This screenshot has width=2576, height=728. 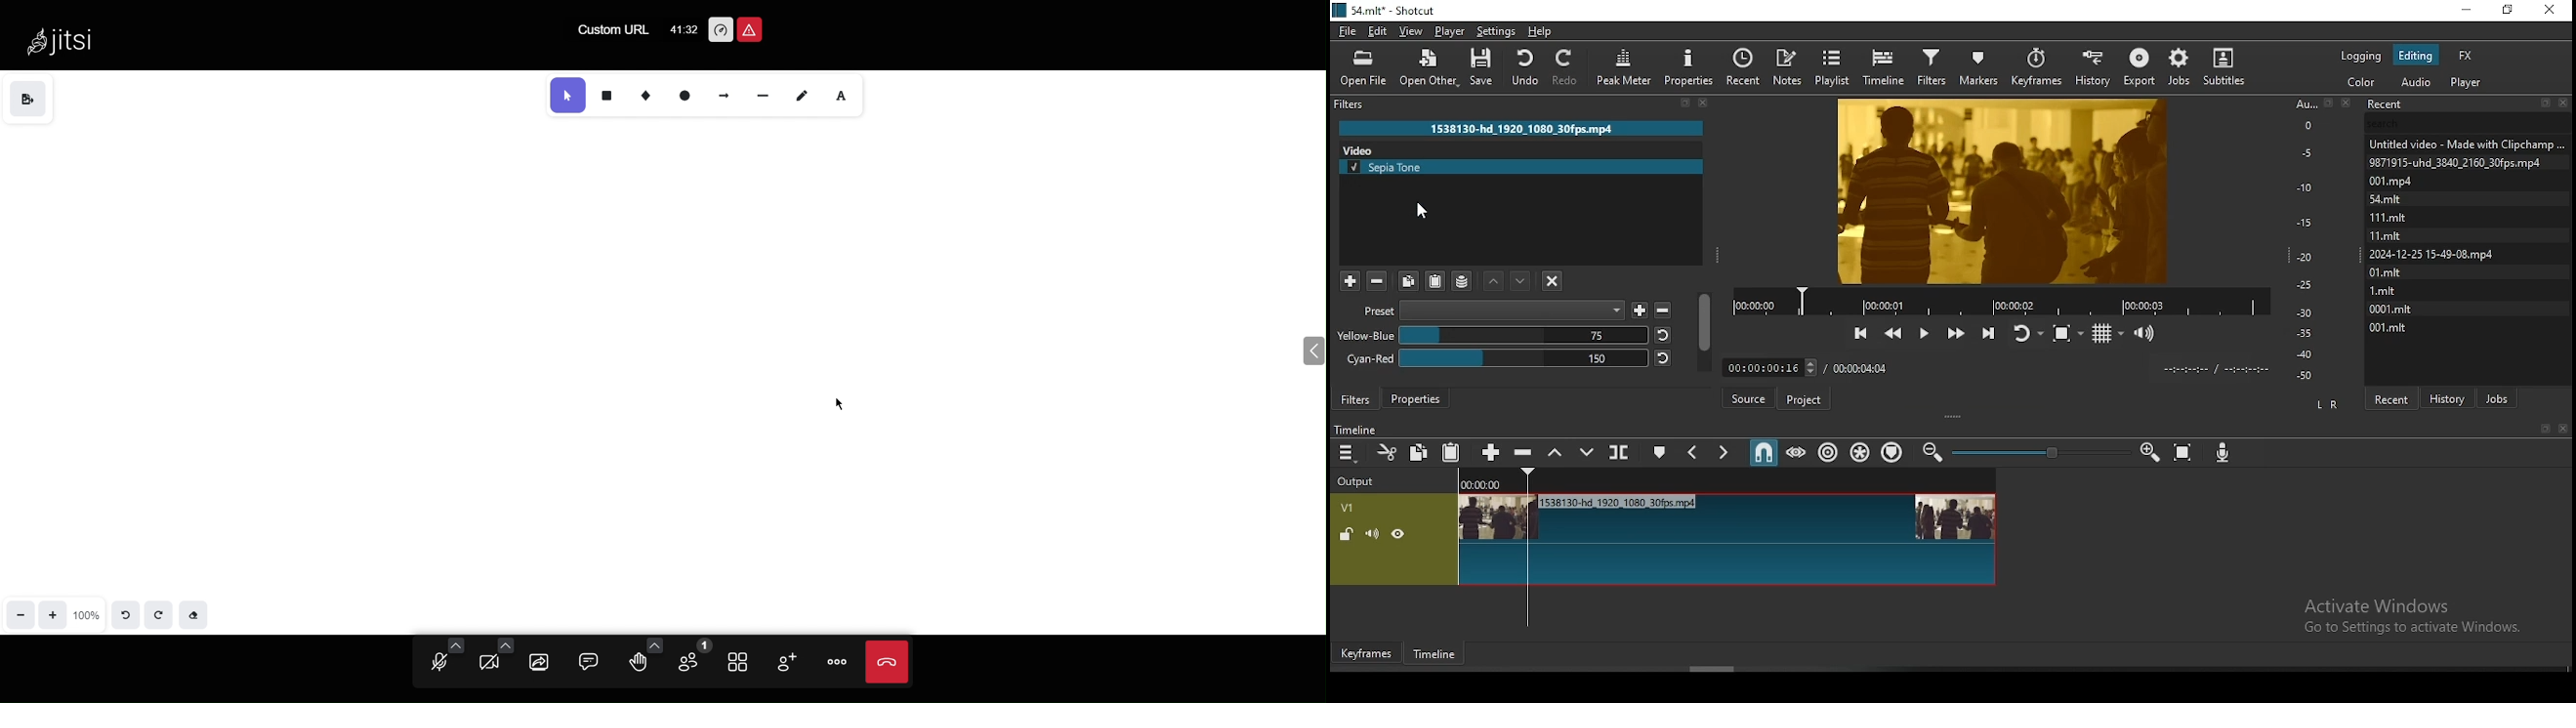 What do you see at coordinates (1689, 67) in the screenshot?
I see `properties` at bounding box center [1689, 67].